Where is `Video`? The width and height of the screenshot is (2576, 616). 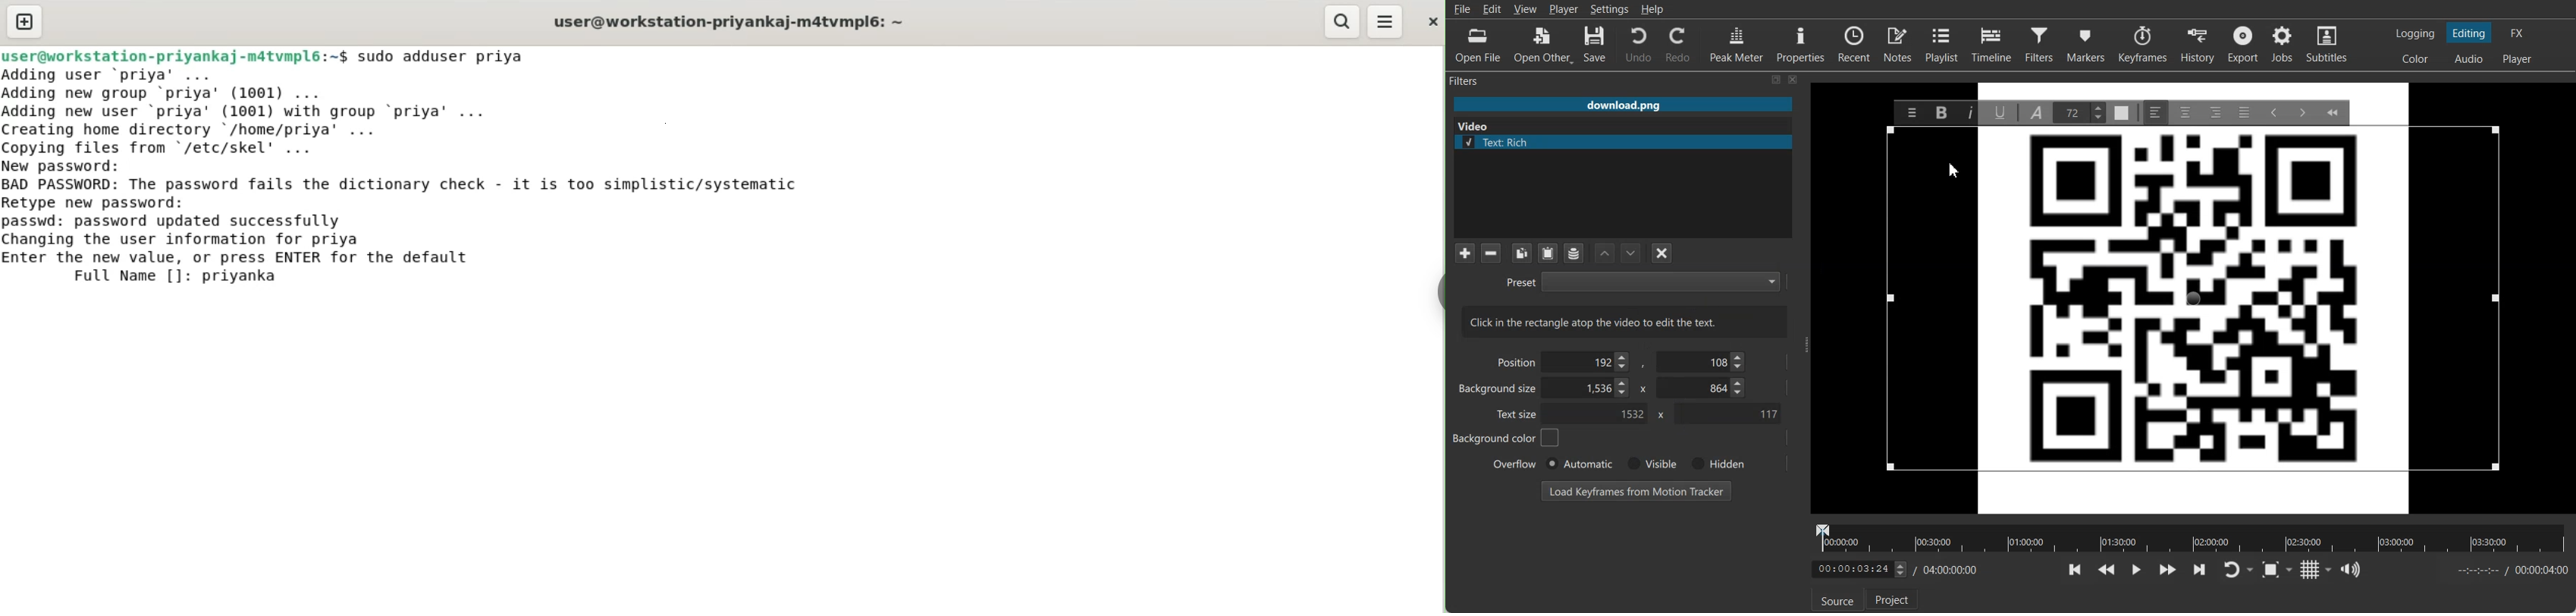
Video is located at coordinates (1474, 126).